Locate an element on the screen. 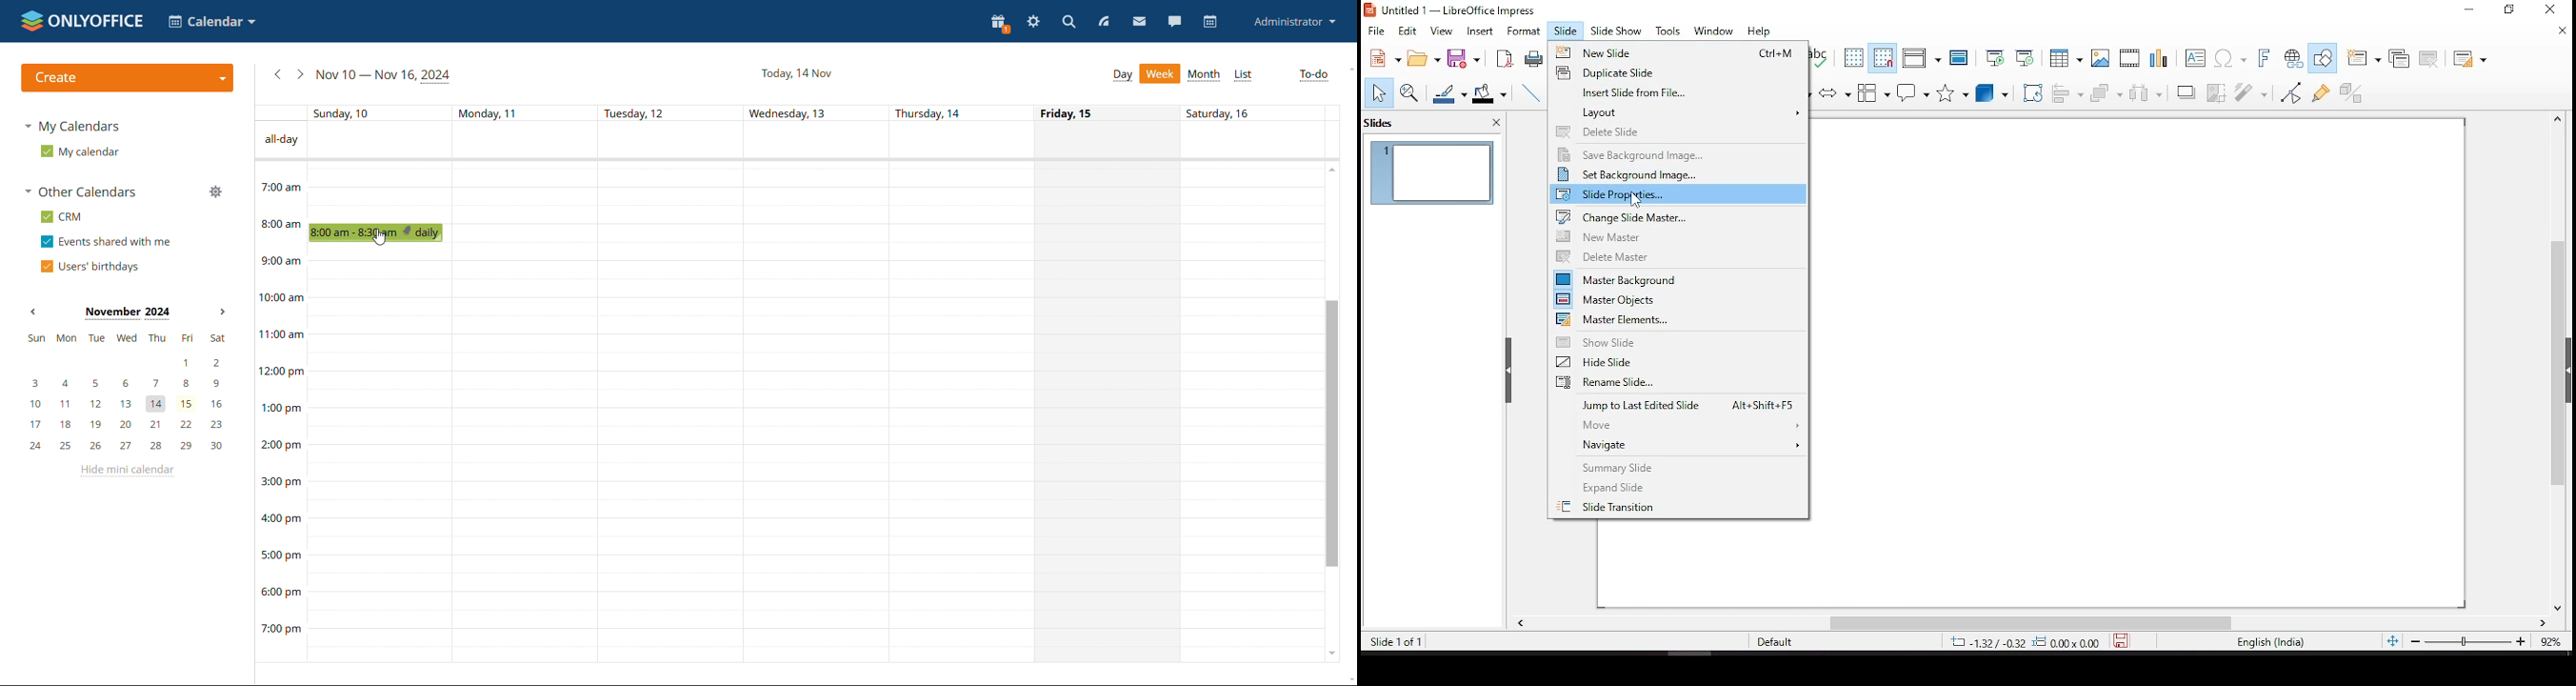  fit slide to current window is located at coordinates (2391, 642).